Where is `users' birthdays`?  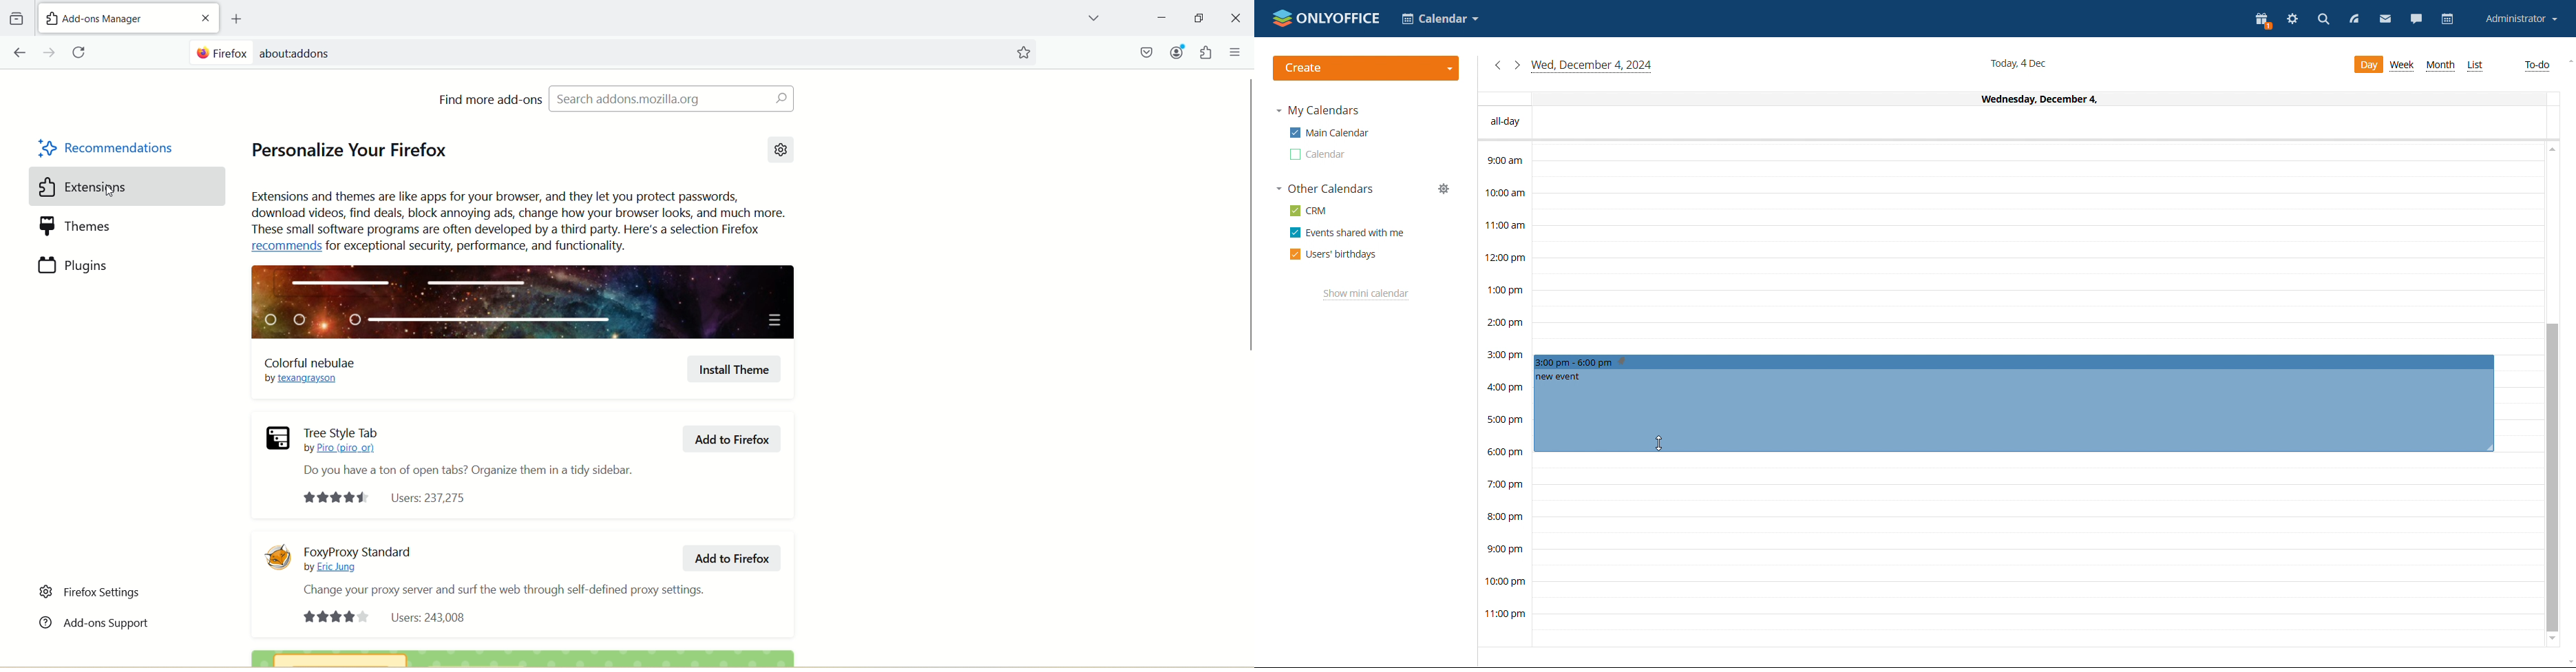 users' birthdays is located at coordinates (1333, 254).